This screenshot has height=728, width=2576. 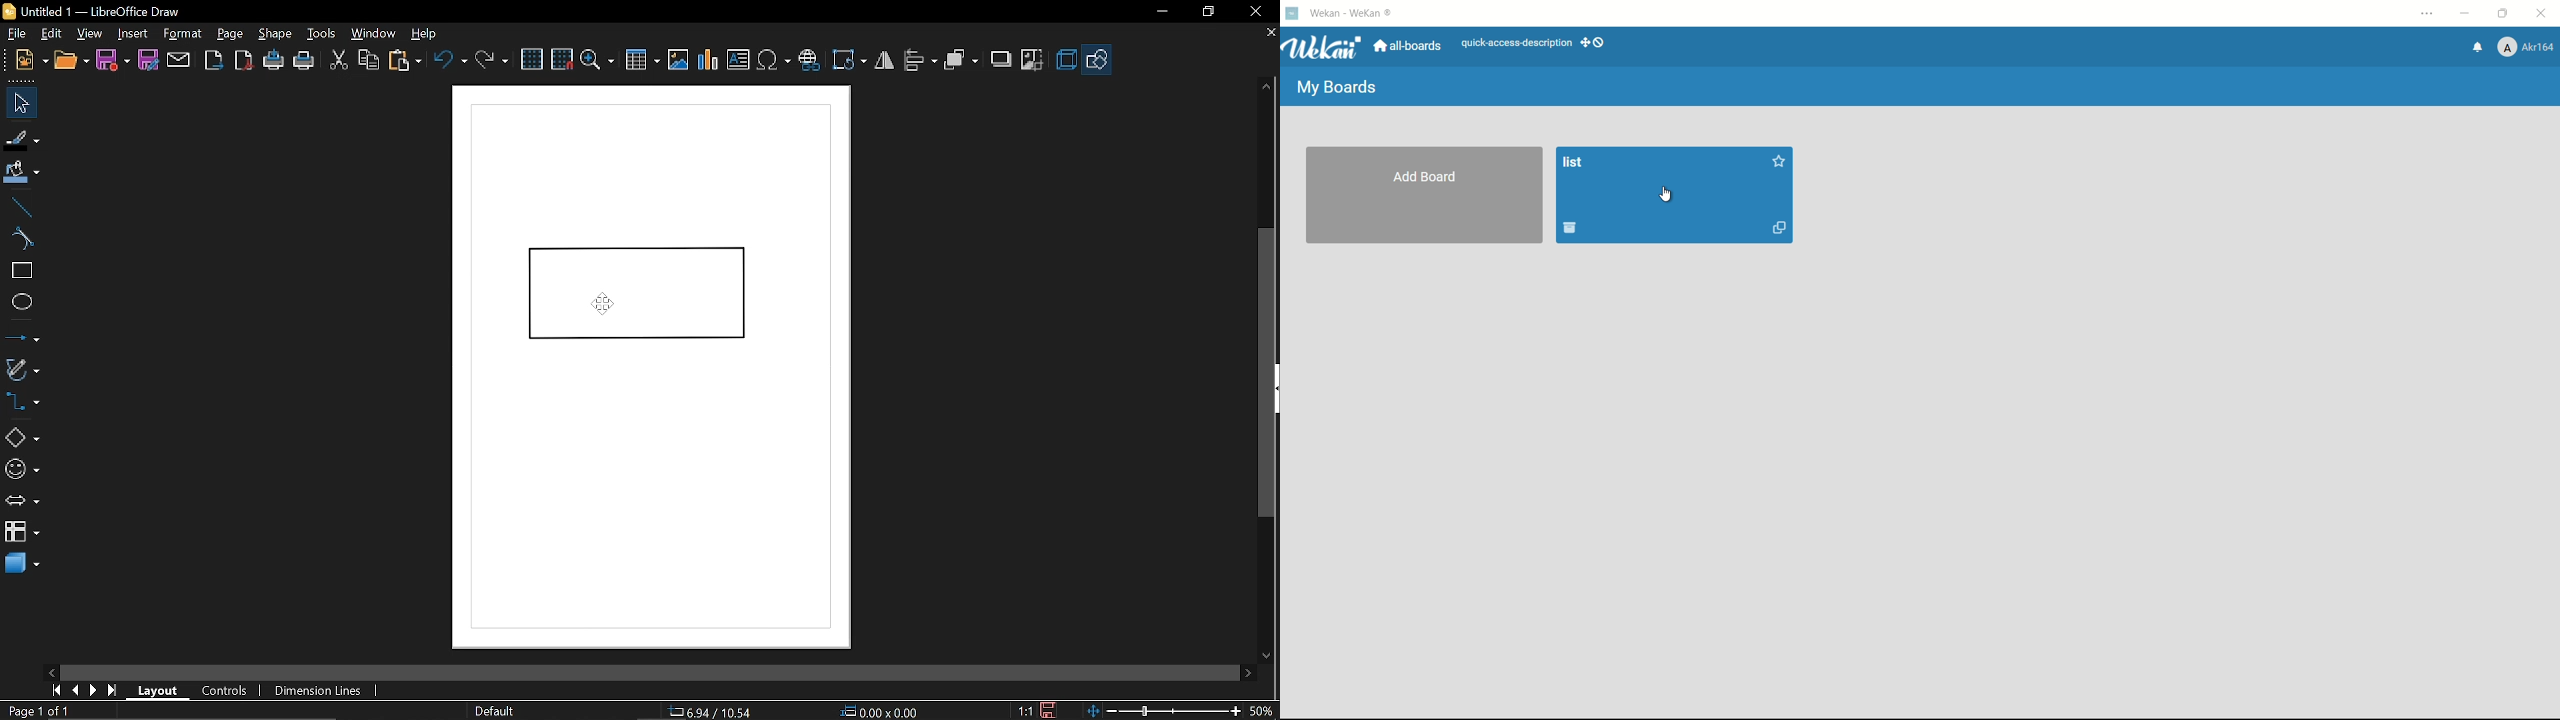 I want to click on Current page (Page 1 of 1), so click(x=37, y=710).